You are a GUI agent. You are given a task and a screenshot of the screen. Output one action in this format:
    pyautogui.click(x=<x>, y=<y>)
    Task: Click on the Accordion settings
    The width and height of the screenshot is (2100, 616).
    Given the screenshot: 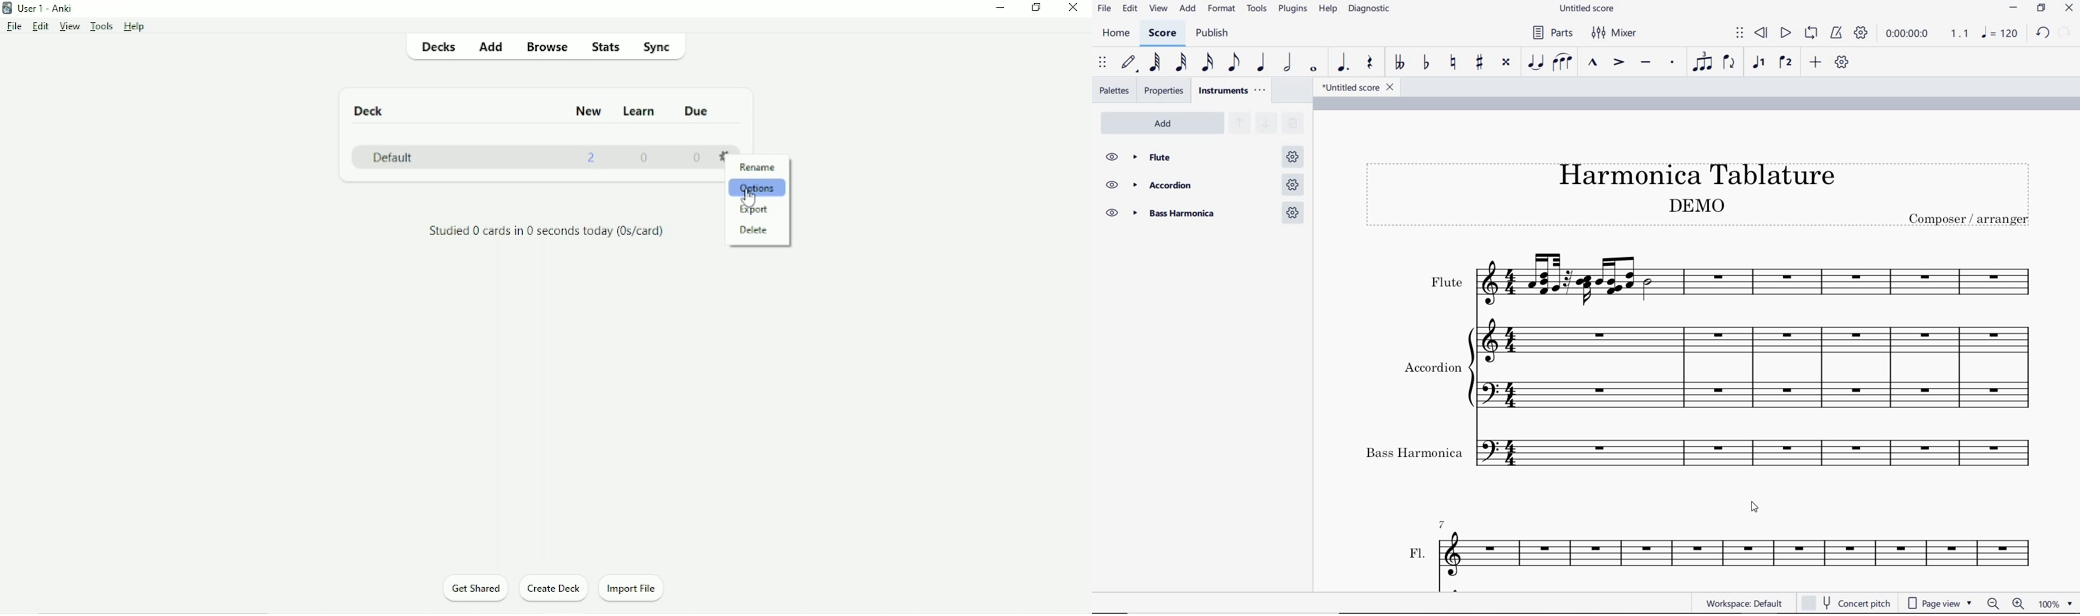 What is the action you would take?
    pyautogui.click(x=1295, y=185)
    